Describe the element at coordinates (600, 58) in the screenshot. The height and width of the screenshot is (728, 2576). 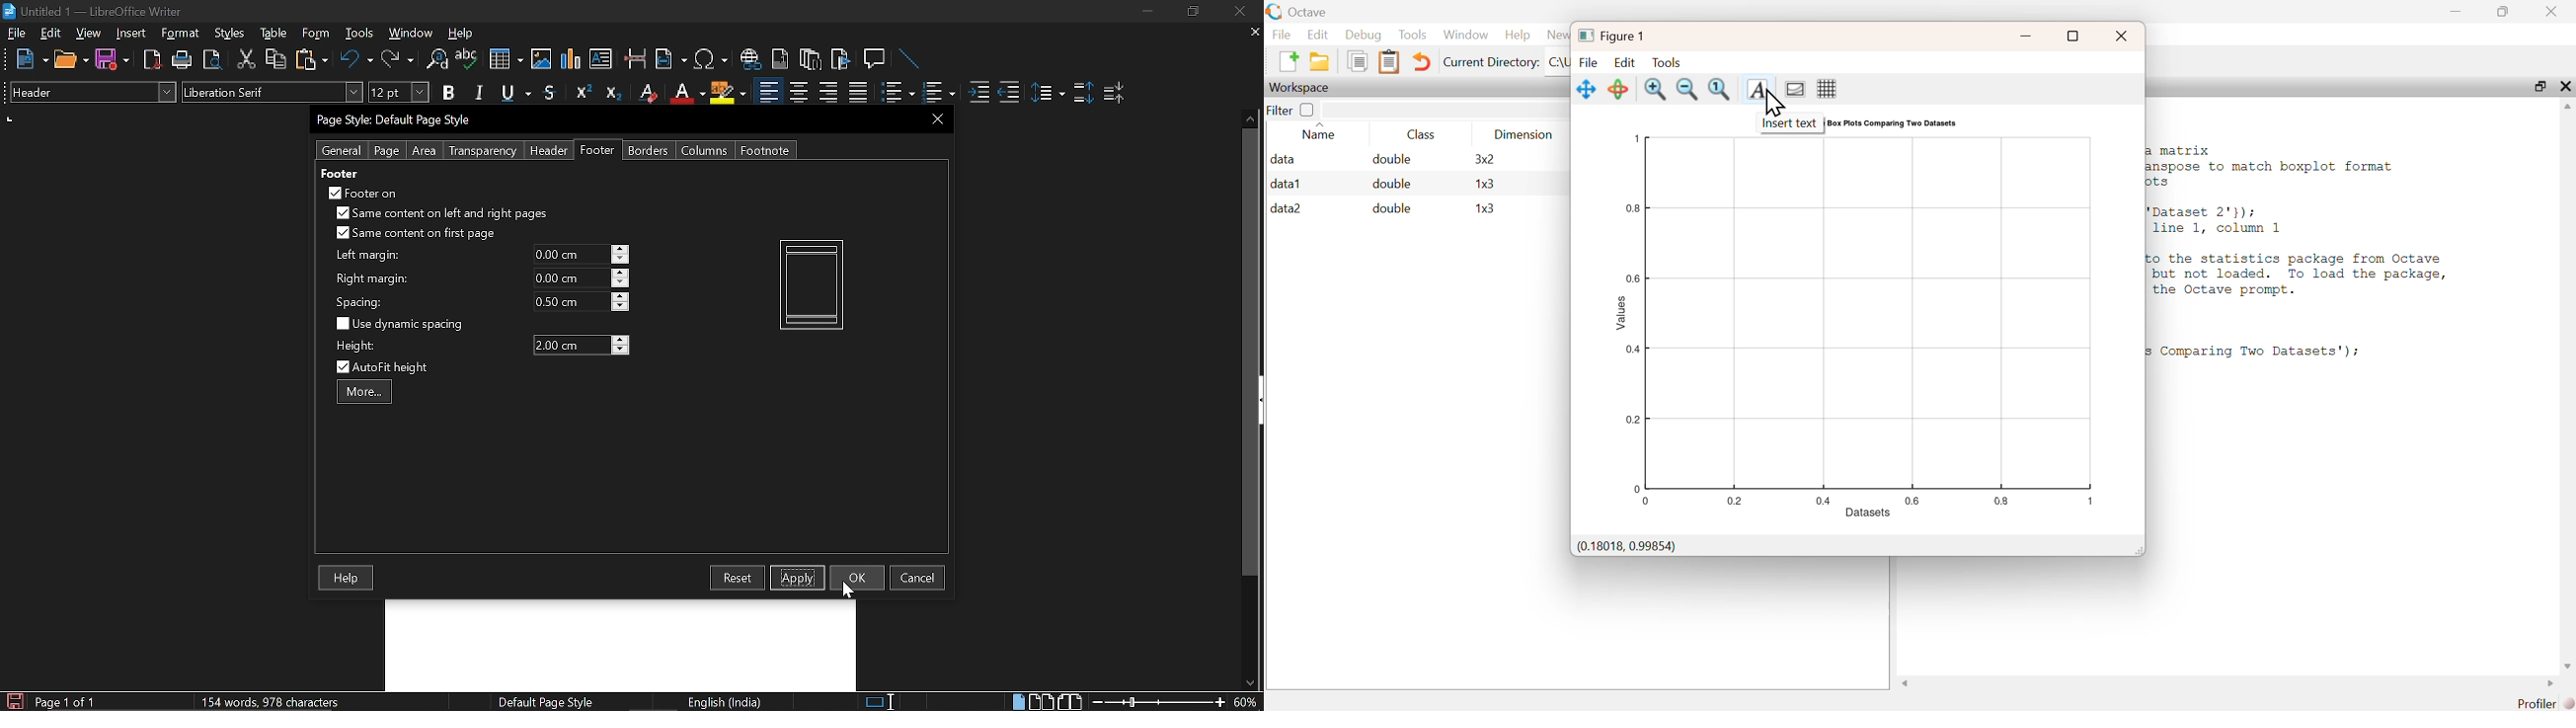
I see `Insert text` at that location.